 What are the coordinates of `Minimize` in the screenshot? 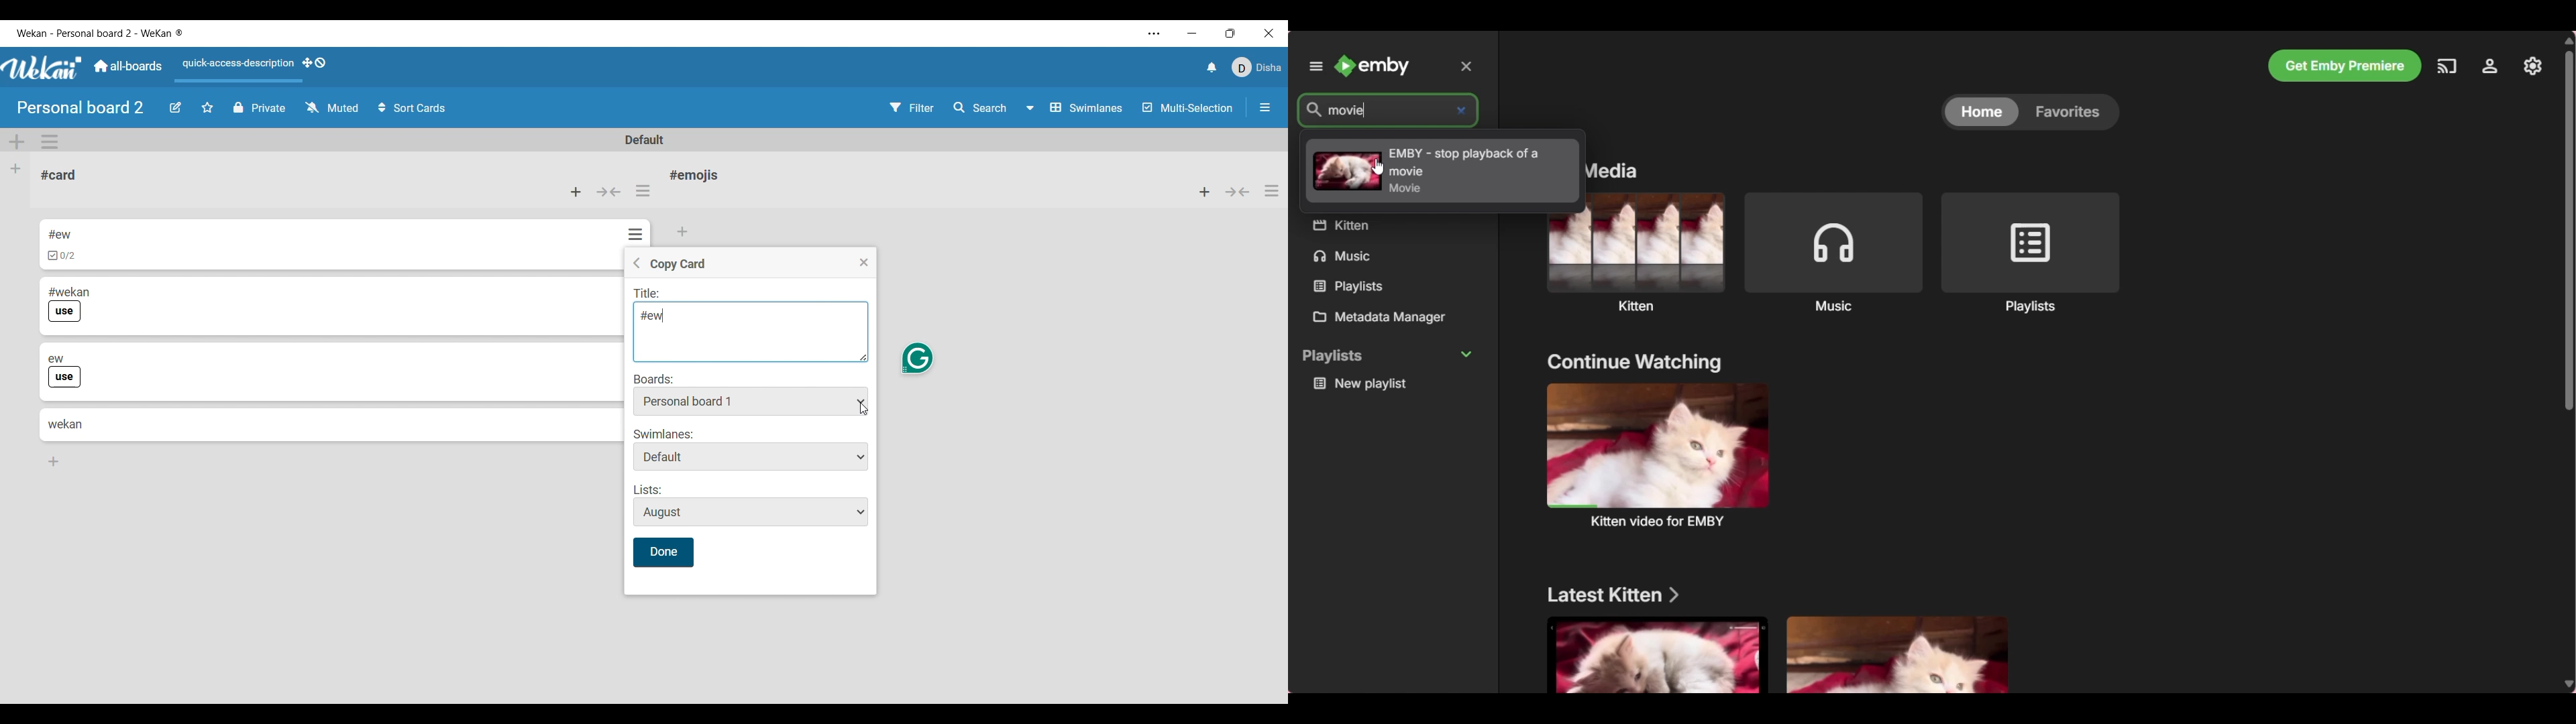 It's located at (1192, 33).